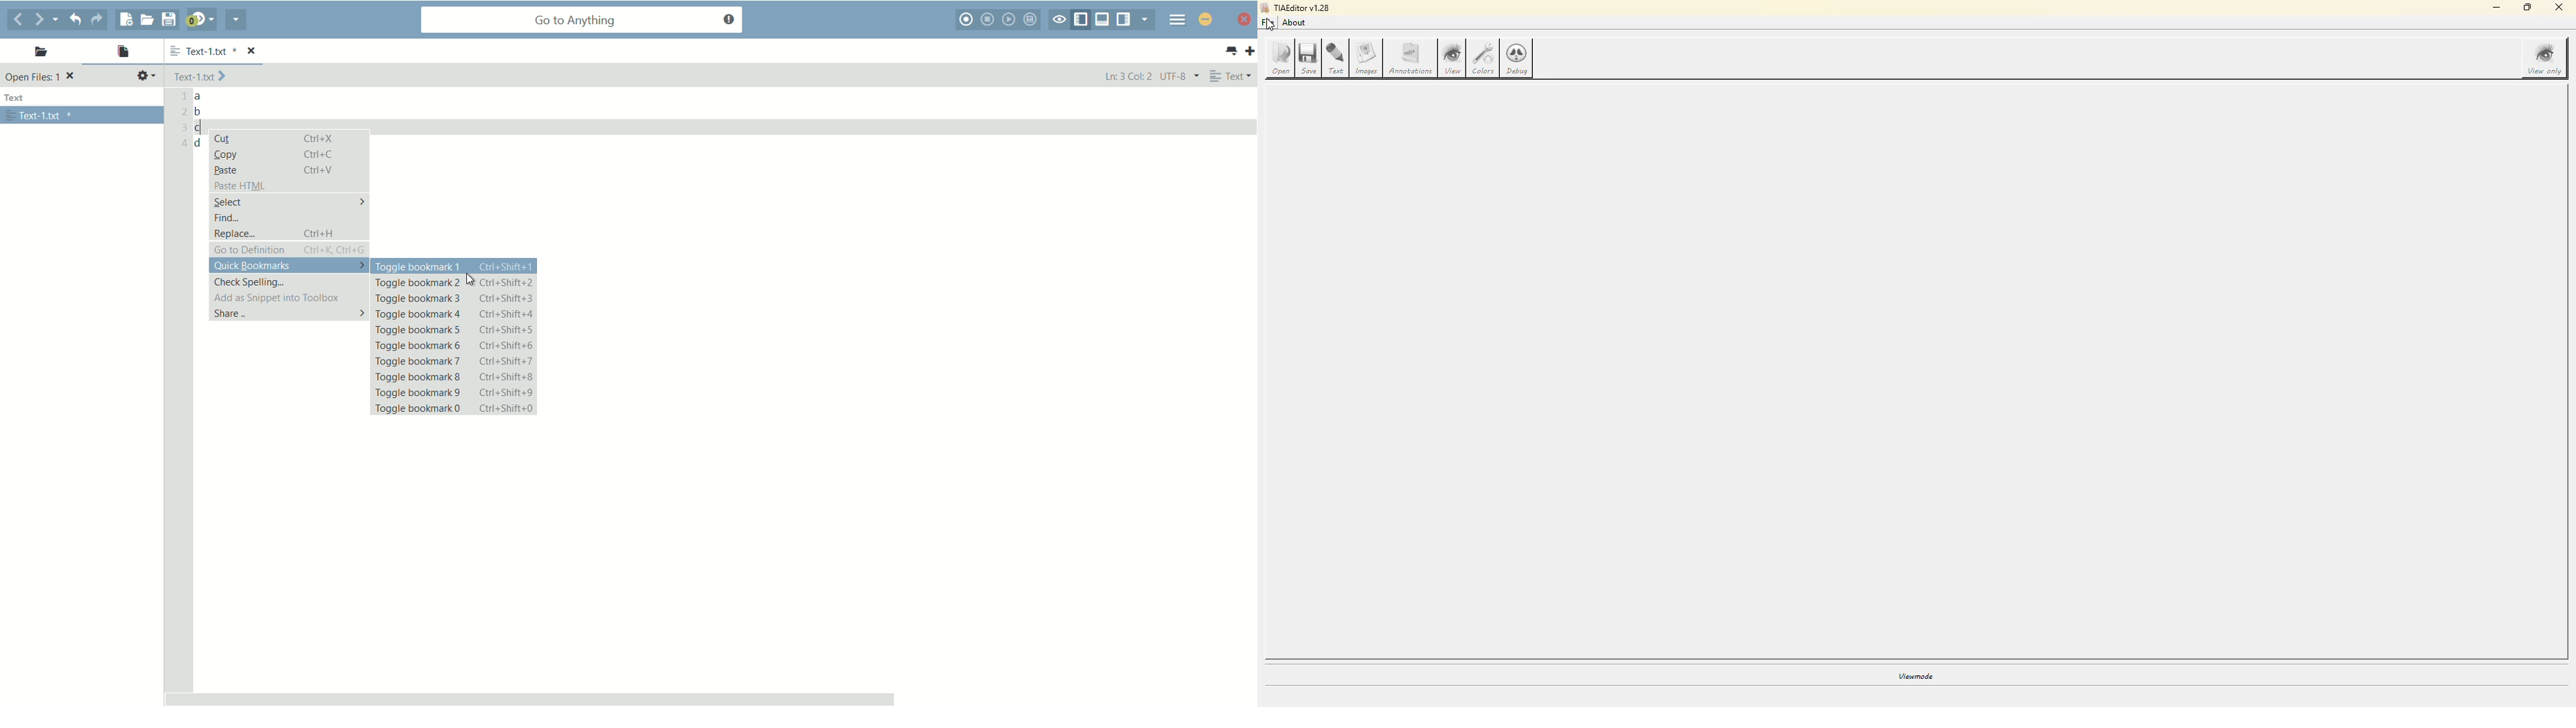 The image size is (2576, 728). I want to click on Scroll bar, so click(707, 695).